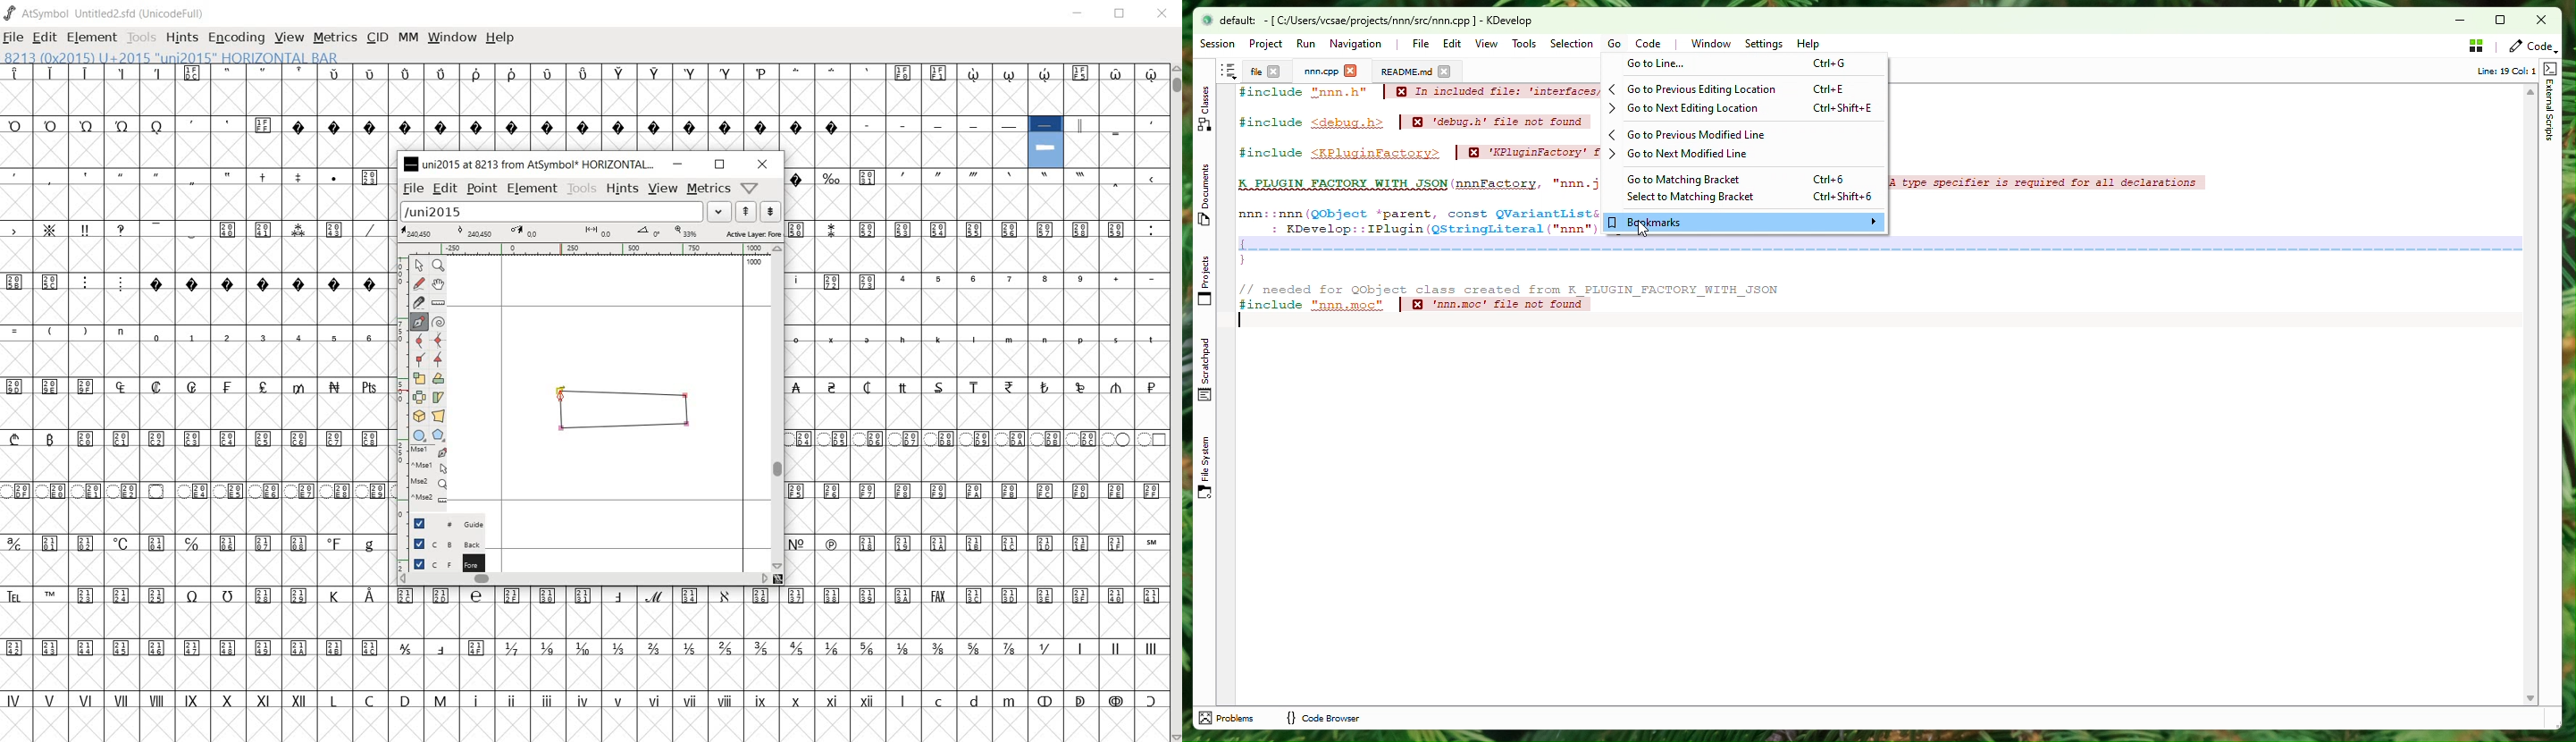  Describe the element at coordinates (409, 38) in the screenshot. I see `MM` at that location.